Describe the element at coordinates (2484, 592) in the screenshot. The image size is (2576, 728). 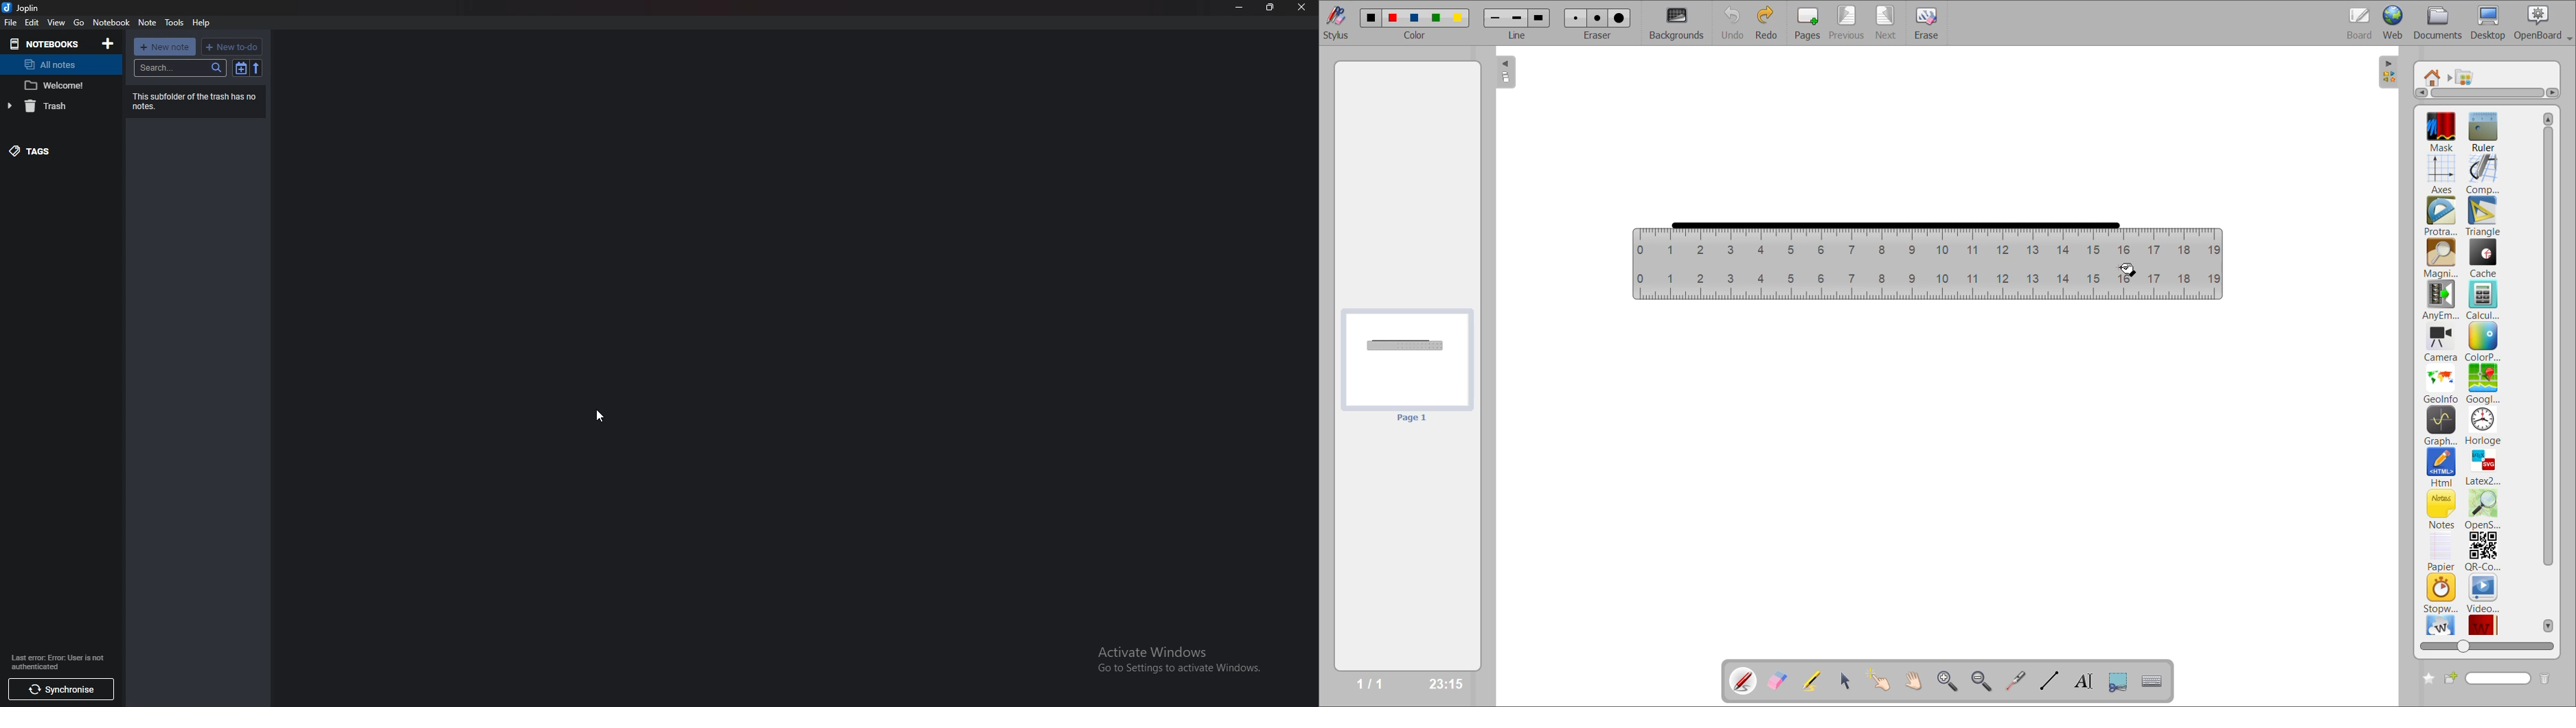
I see `video` at that location.